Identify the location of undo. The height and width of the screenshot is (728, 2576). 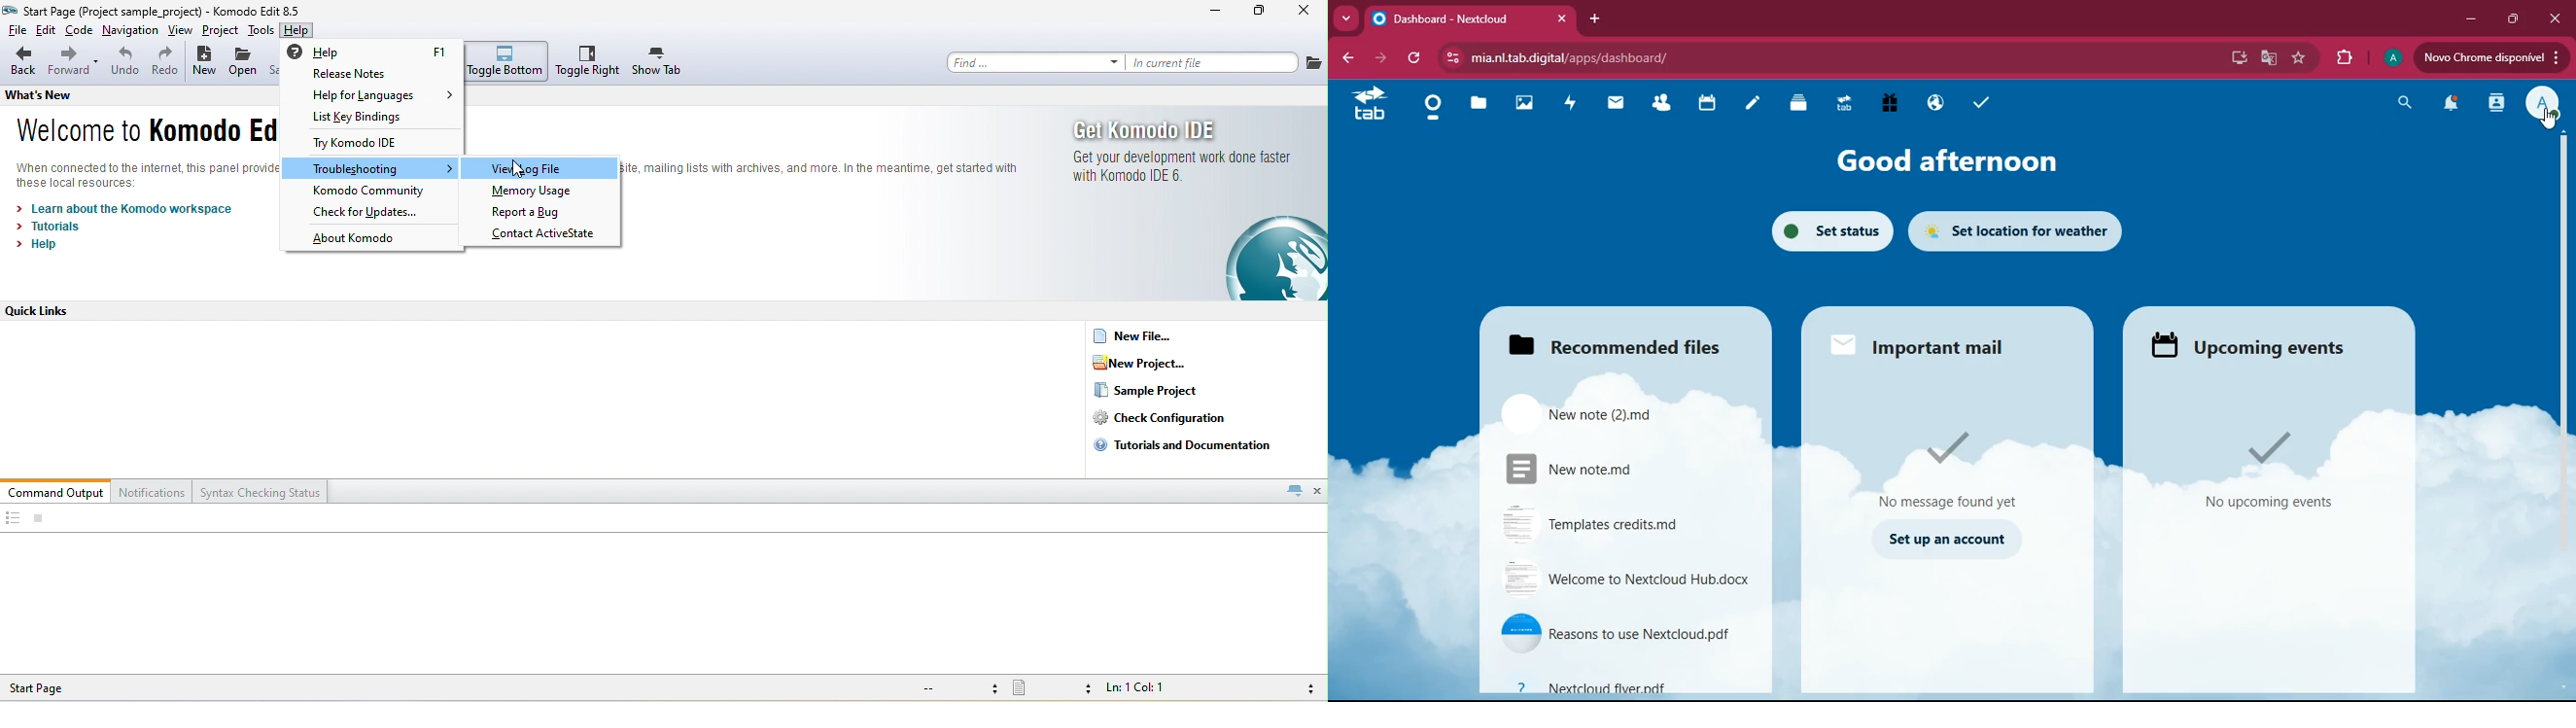
(124, 64).